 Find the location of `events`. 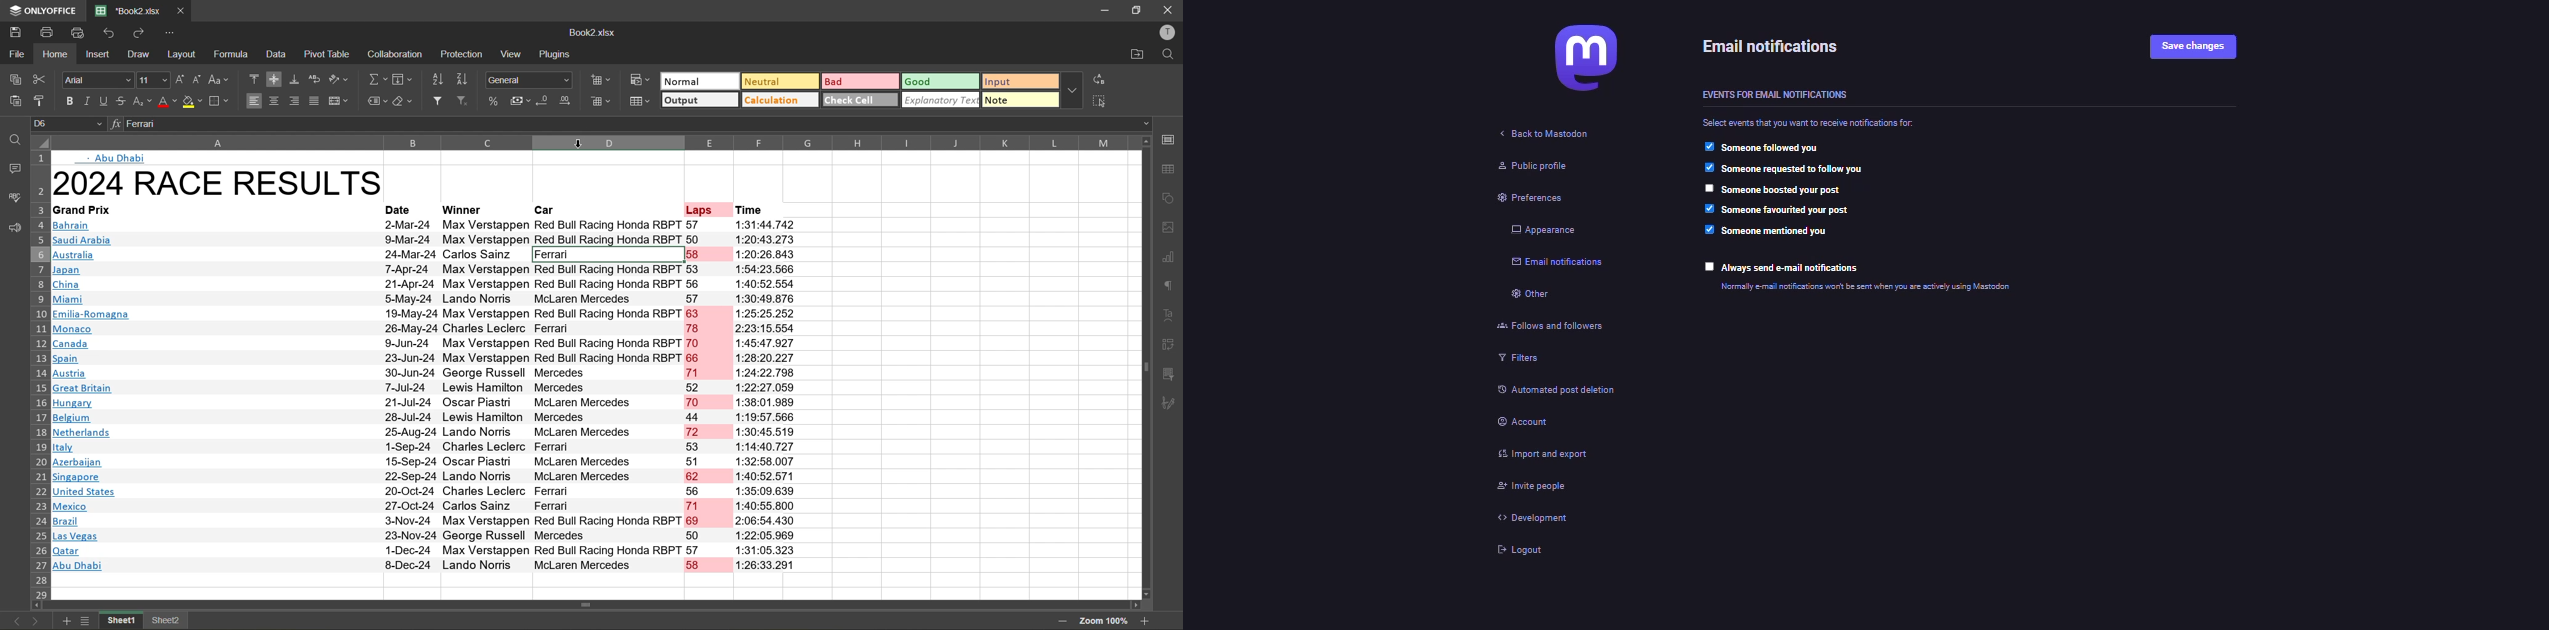

events is located at coordinates (1772, 96).